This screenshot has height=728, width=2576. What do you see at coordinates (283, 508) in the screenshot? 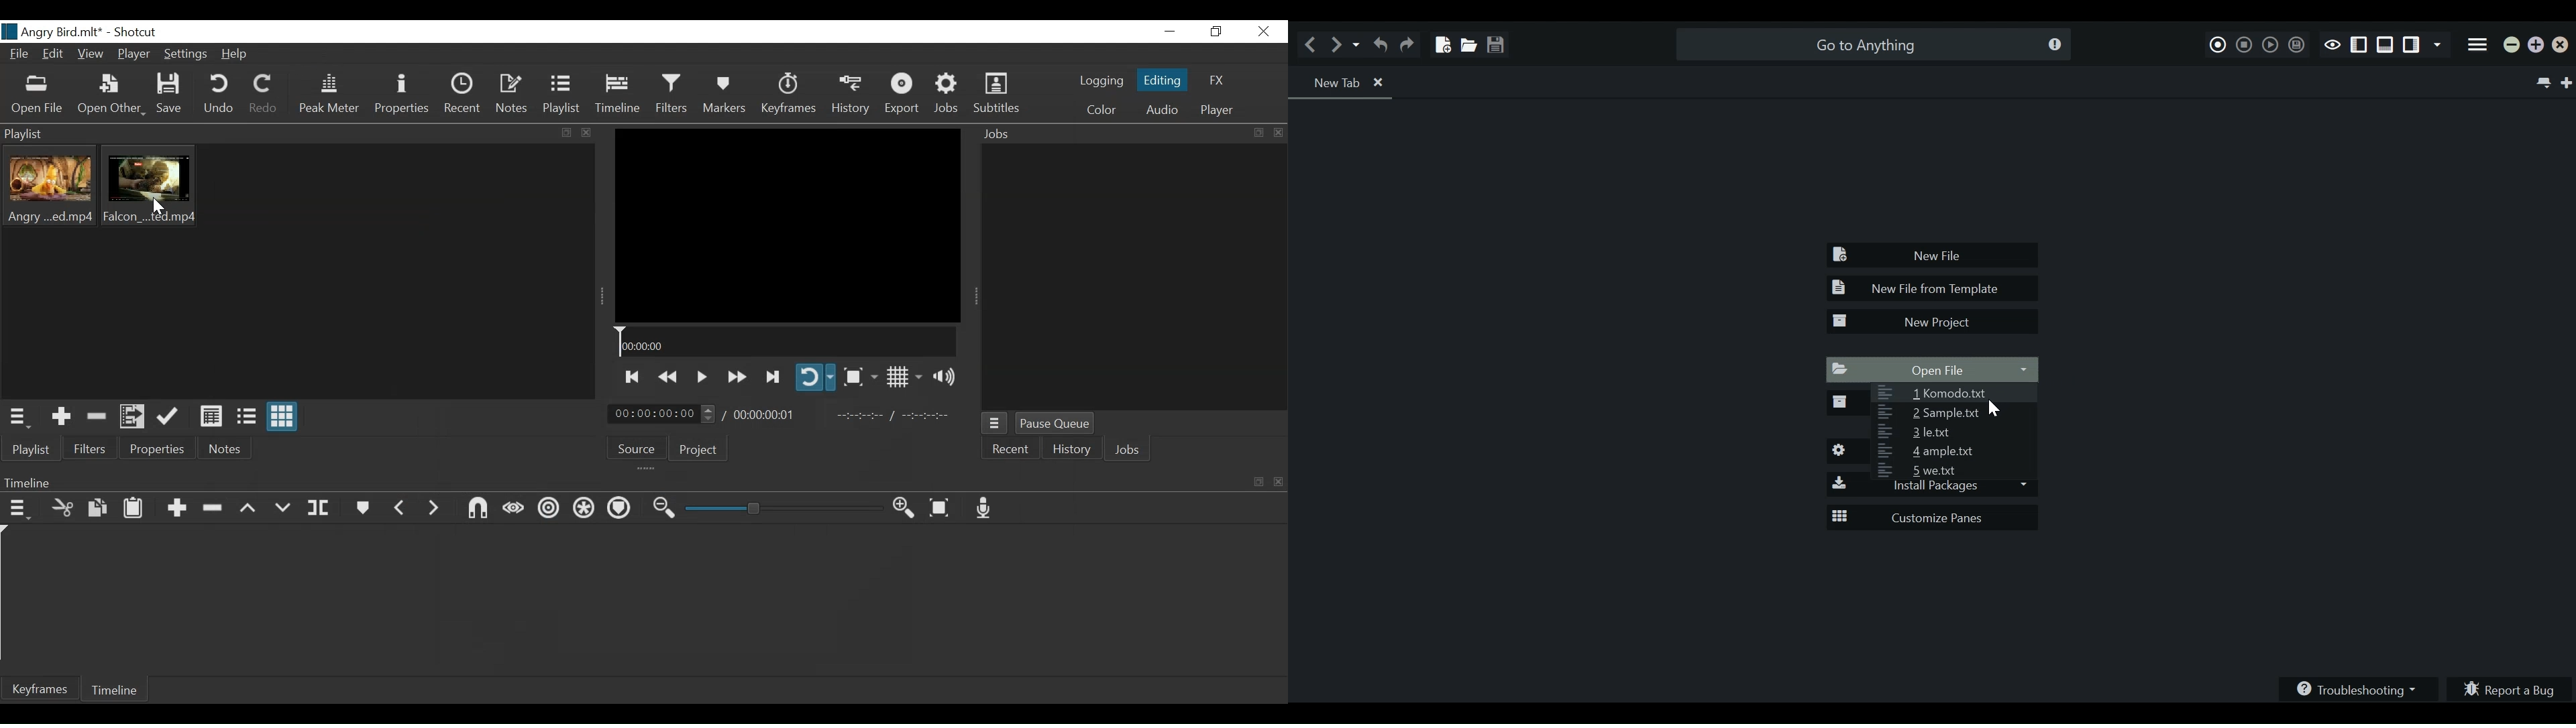
I see `Overwrite` at bounding box center [283, 508].